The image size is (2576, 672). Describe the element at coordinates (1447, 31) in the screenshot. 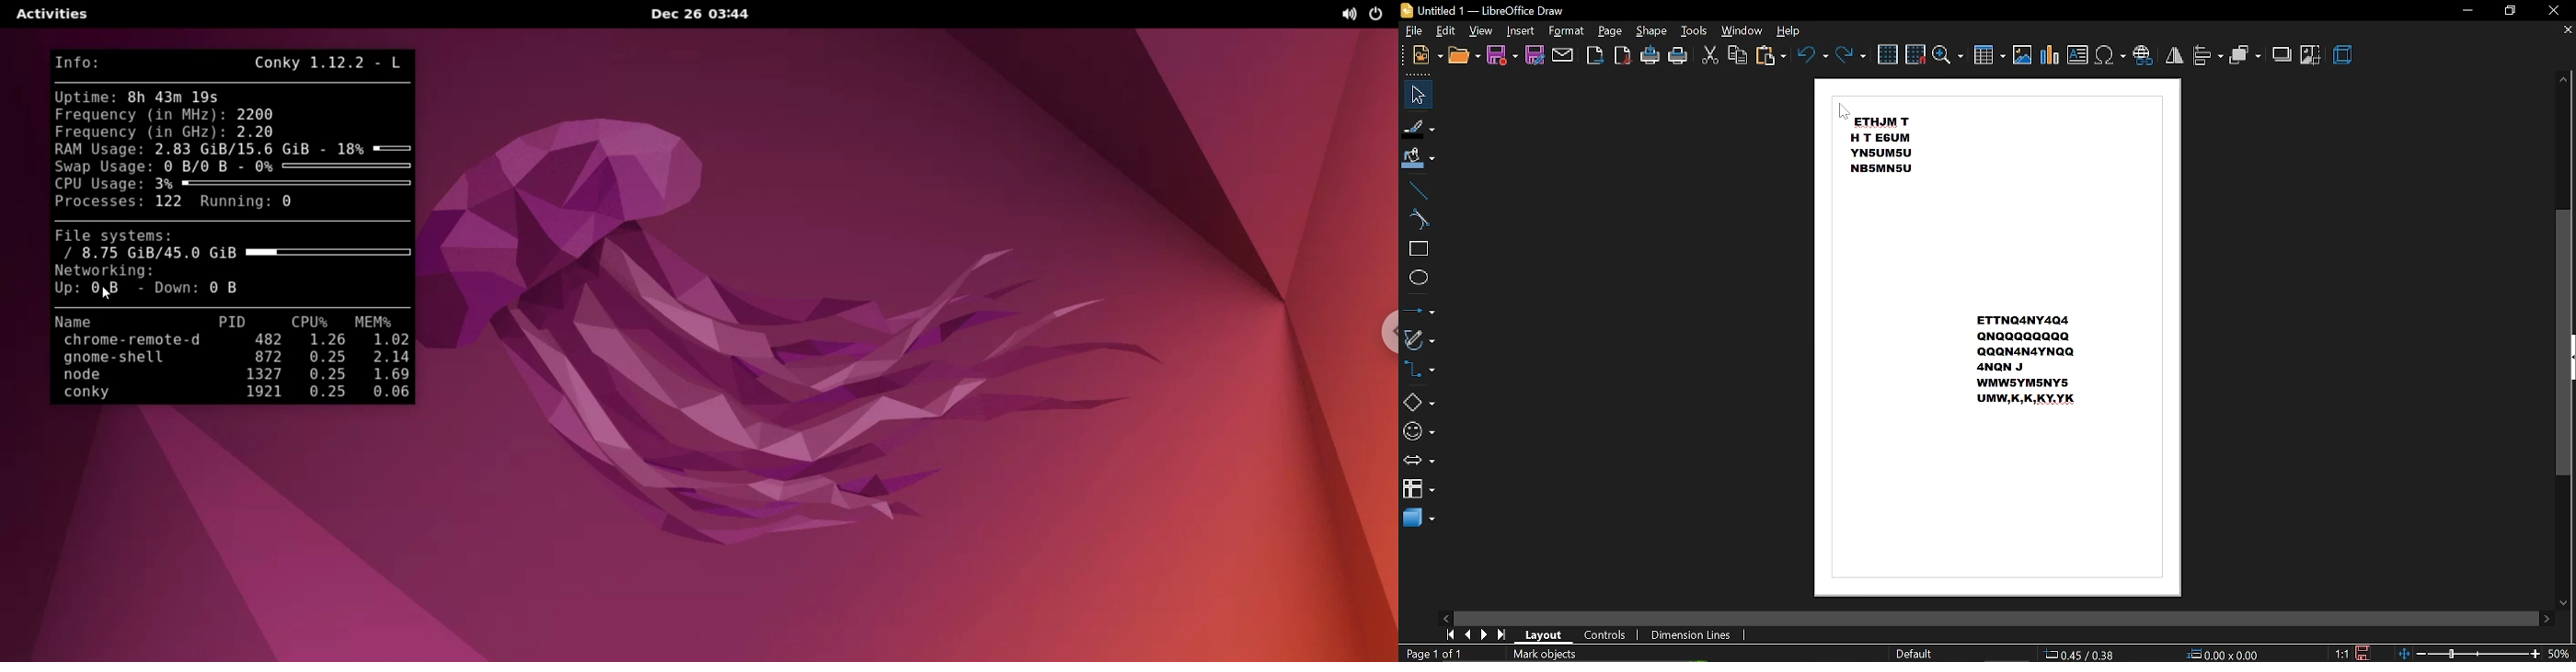

I see `edit` at that location.